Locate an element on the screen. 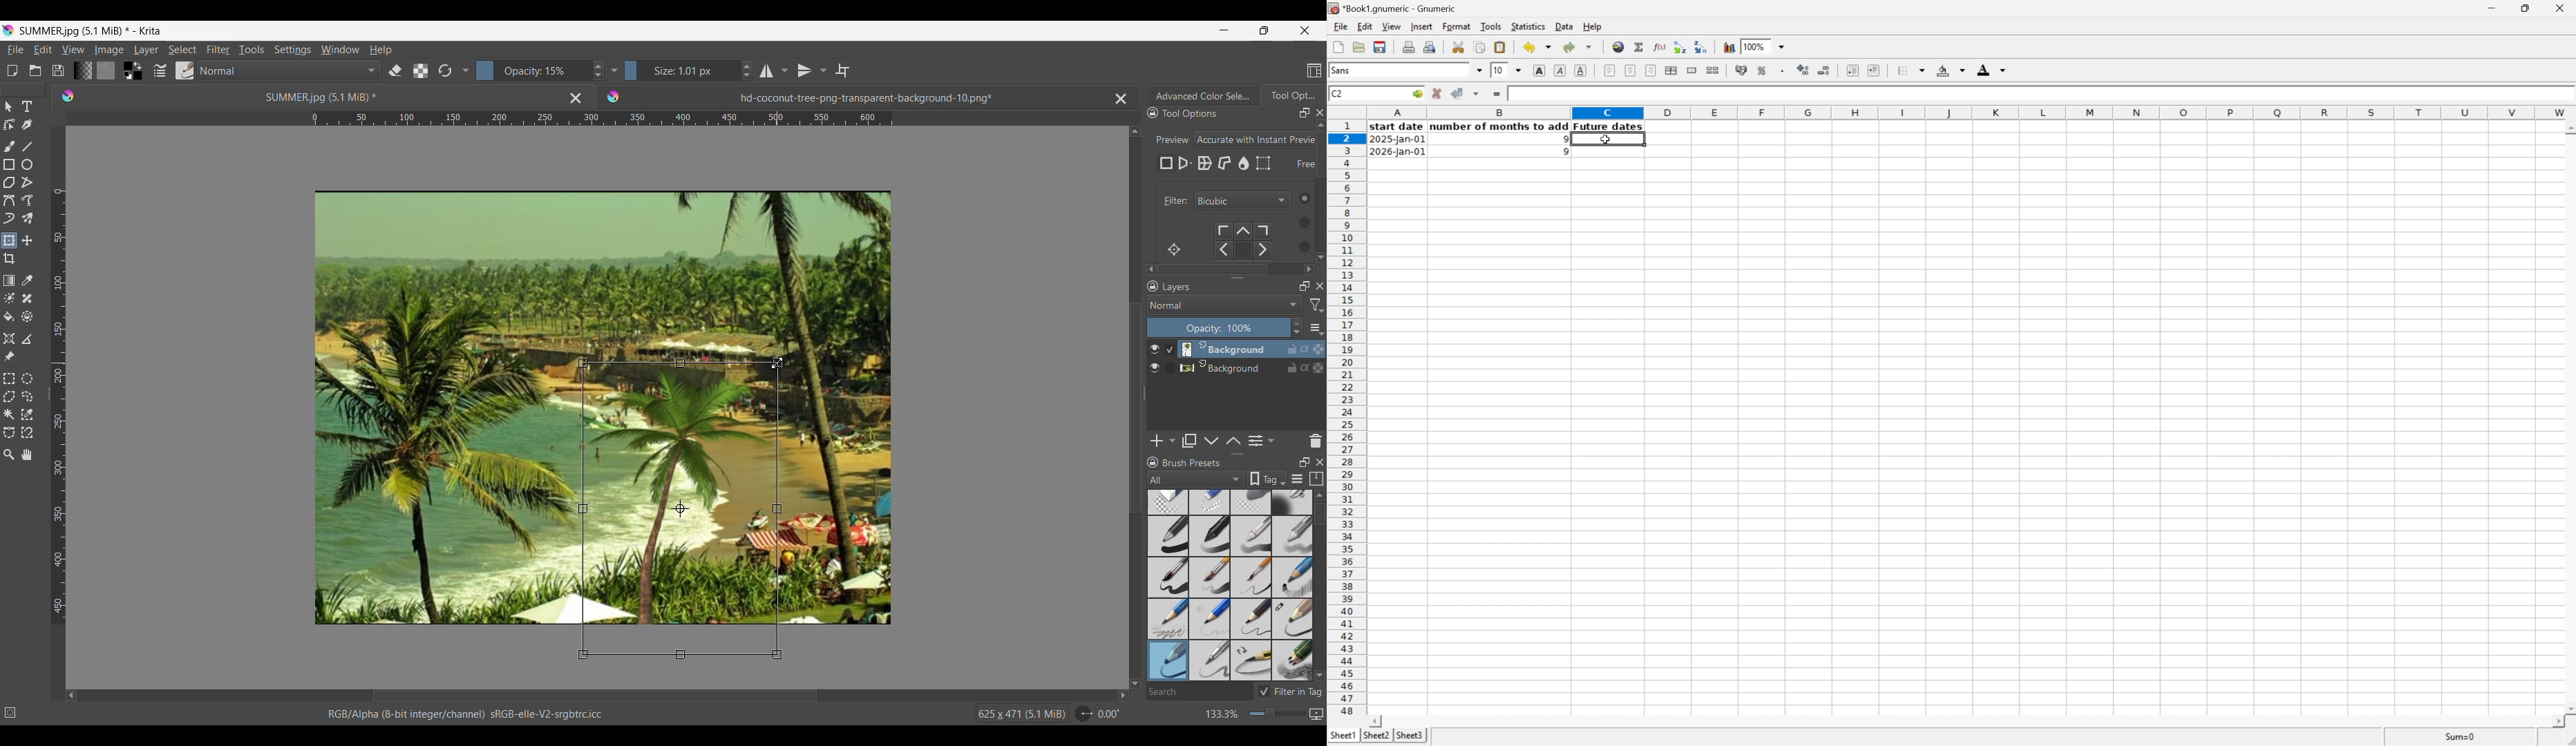  Tools is located at coordinates (251, 49).